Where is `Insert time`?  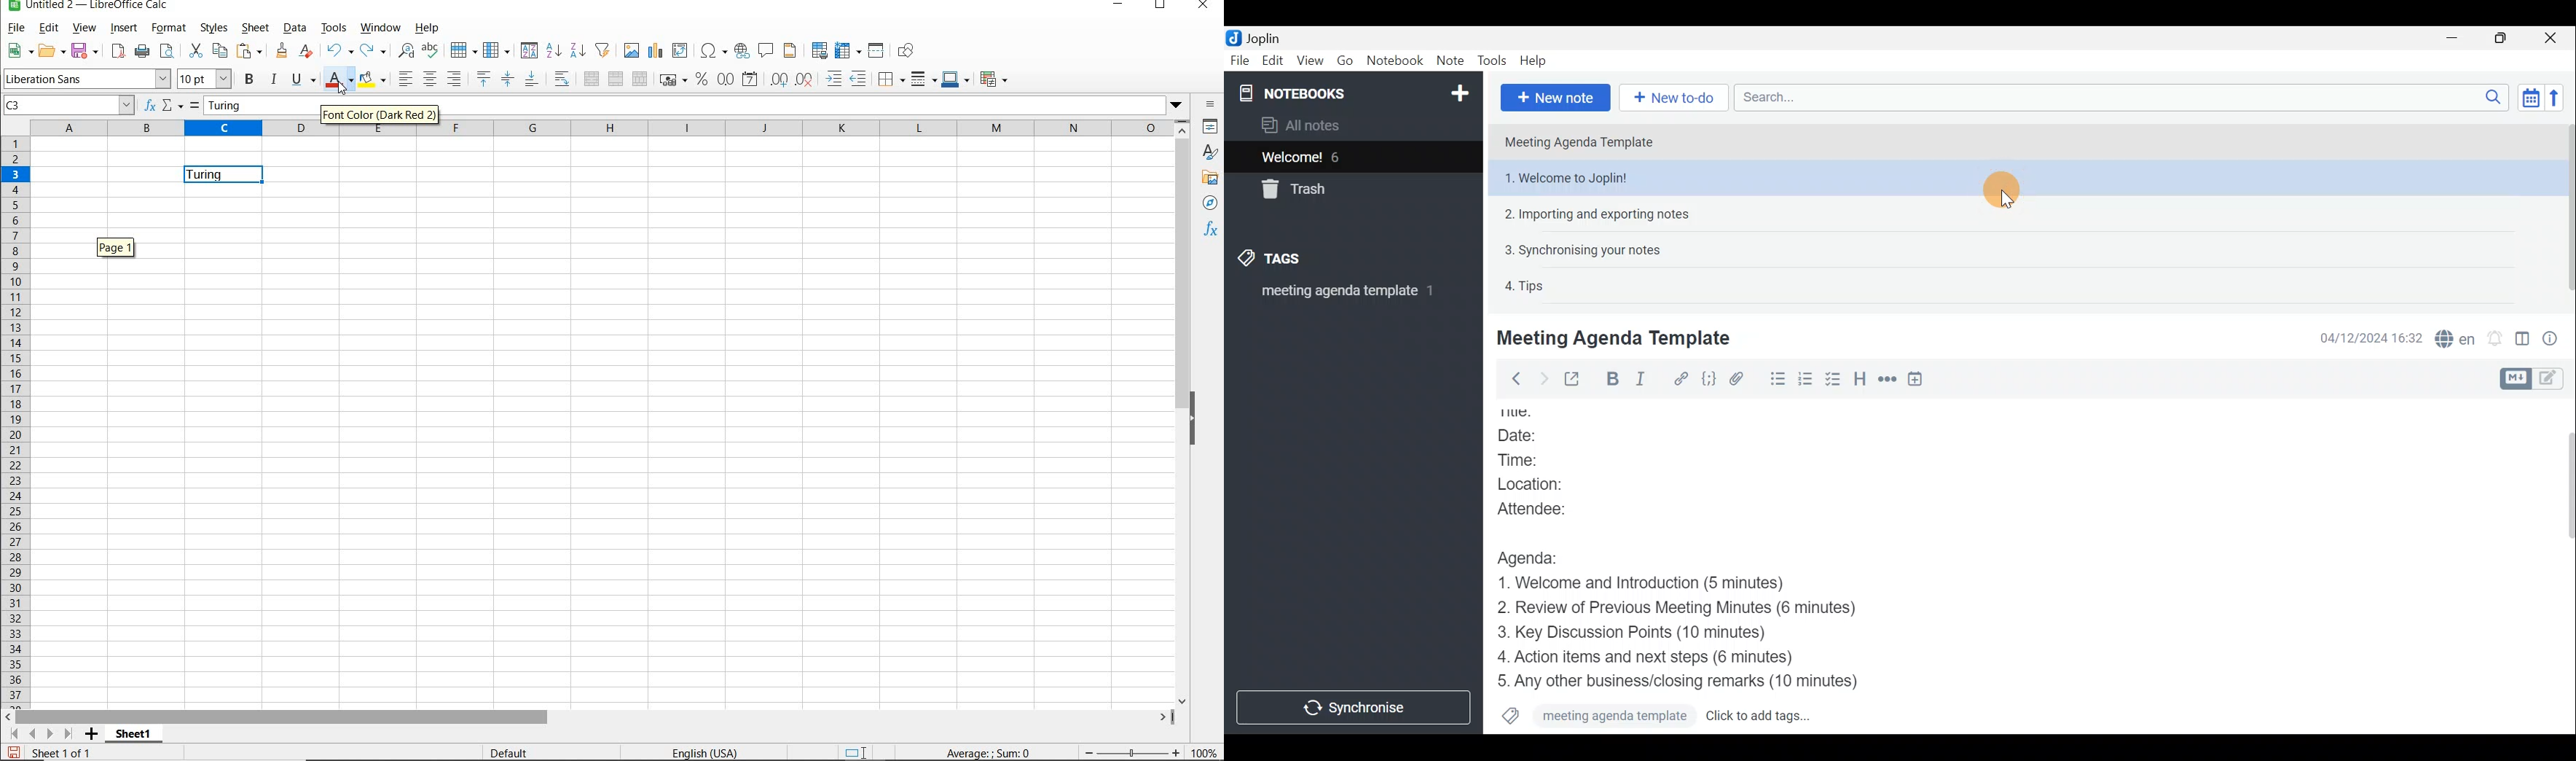
Insert time is located at coordinates (1918, 381).